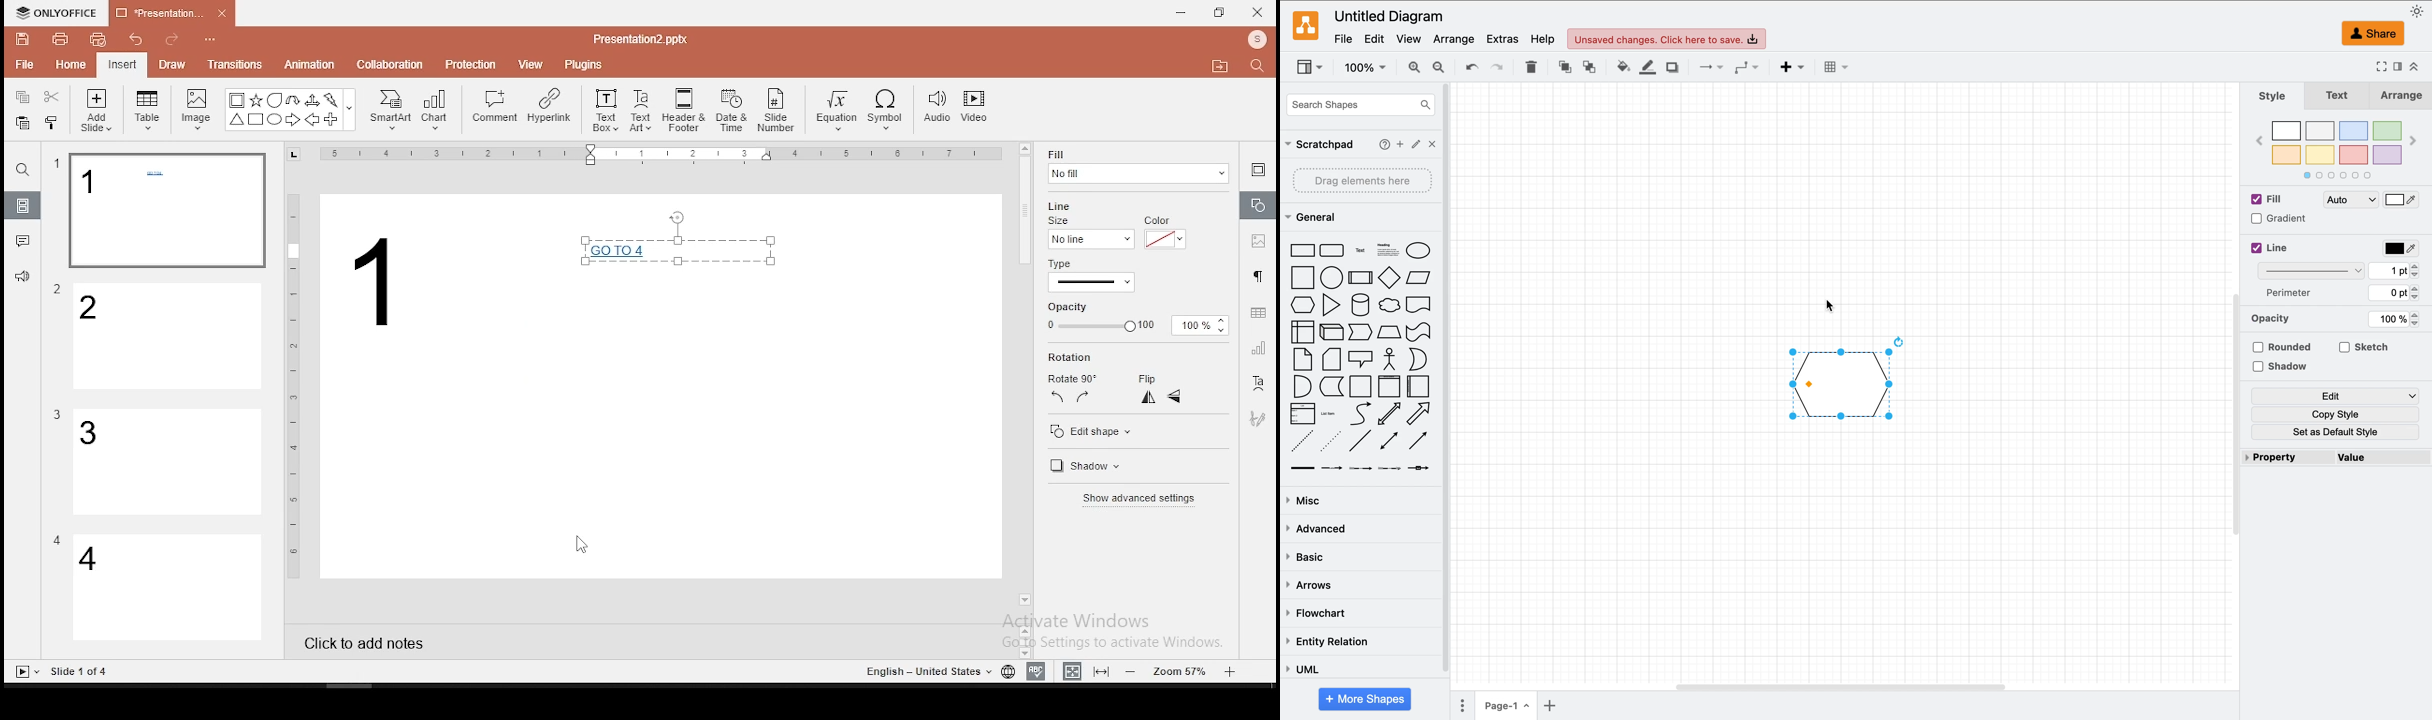  I want to click on horizontal page scroll bar, so click(1836, 686).